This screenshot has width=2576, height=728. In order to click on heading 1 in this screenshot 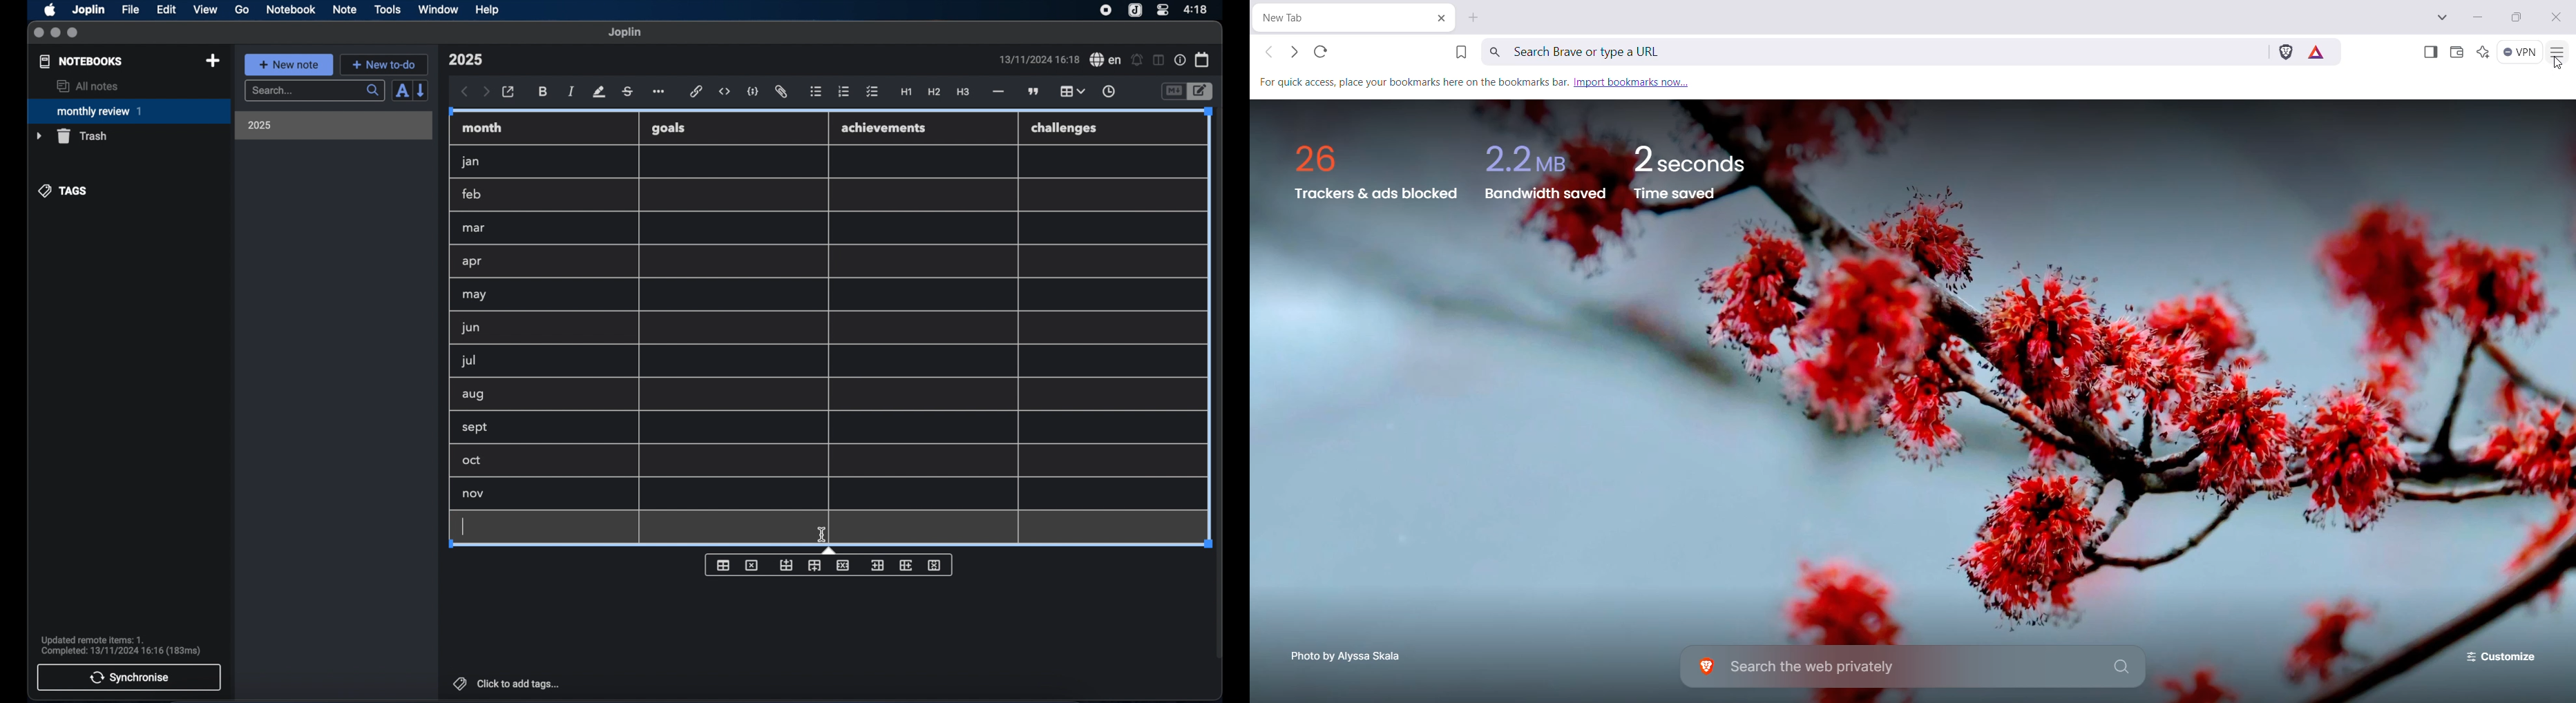, I will do `click(907, 92)`.